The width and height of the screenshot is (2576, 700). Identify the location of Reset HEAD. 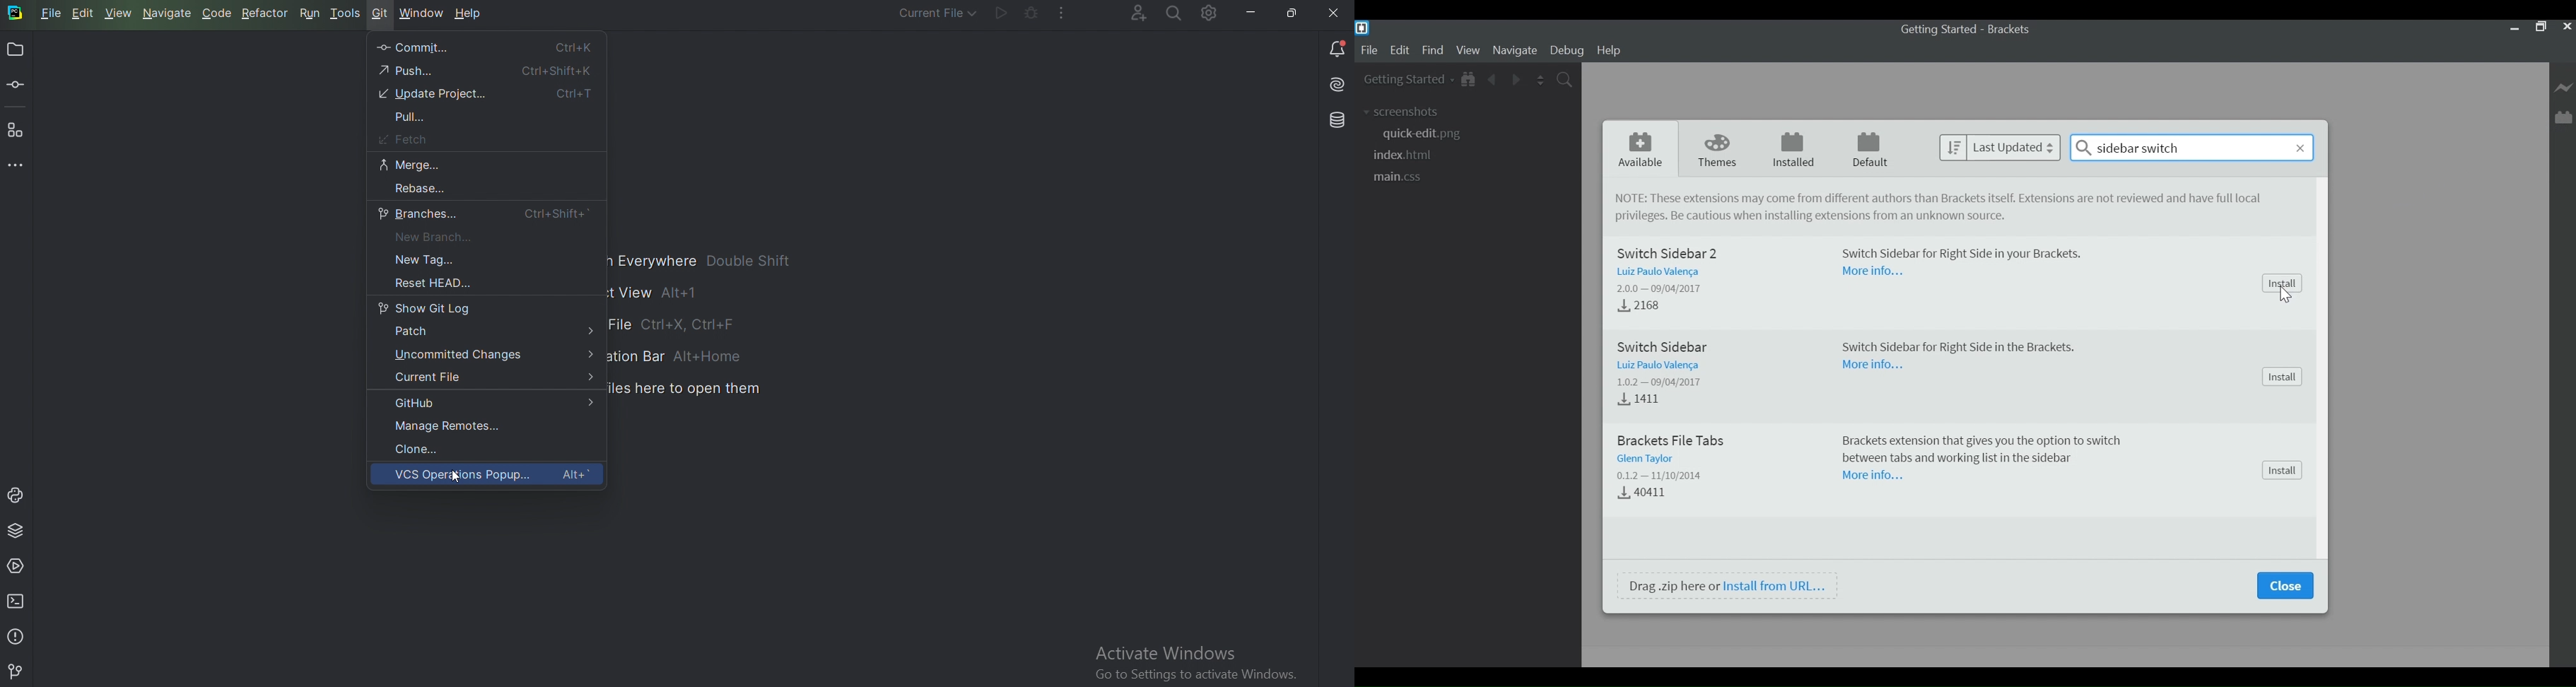
(427, 284).